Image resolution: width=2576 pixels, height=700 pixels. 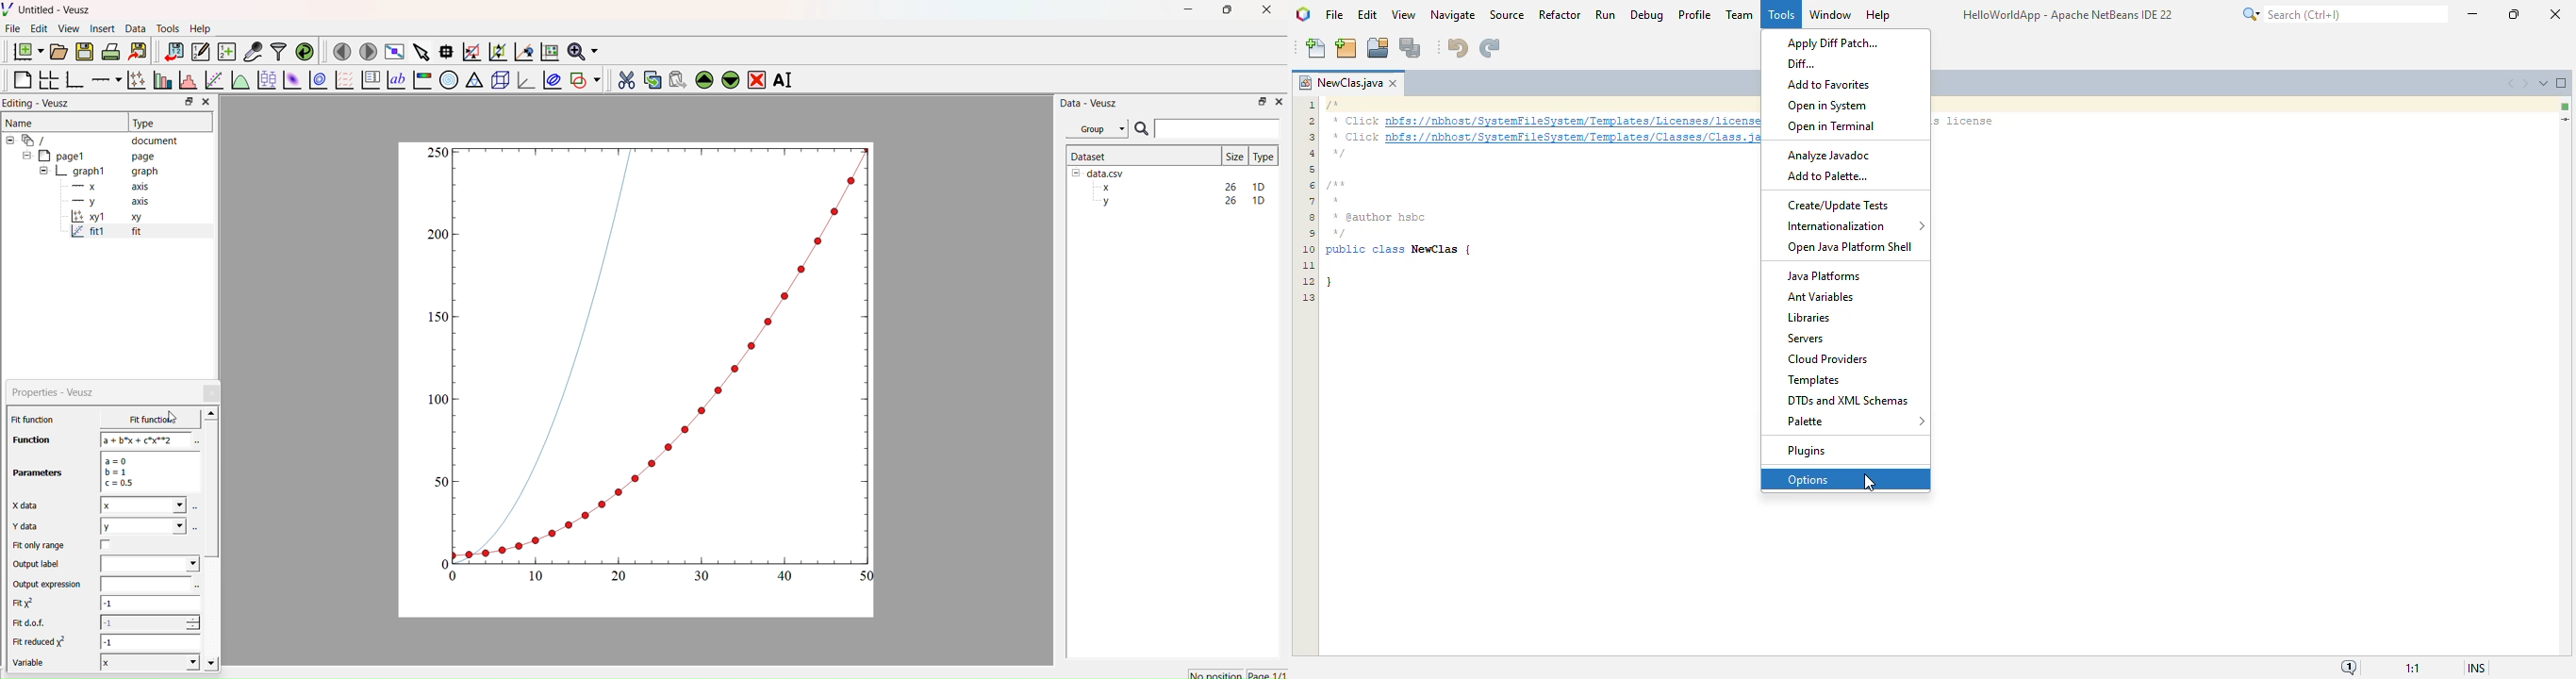 I want to click on Function, so click(x=28, y=439).